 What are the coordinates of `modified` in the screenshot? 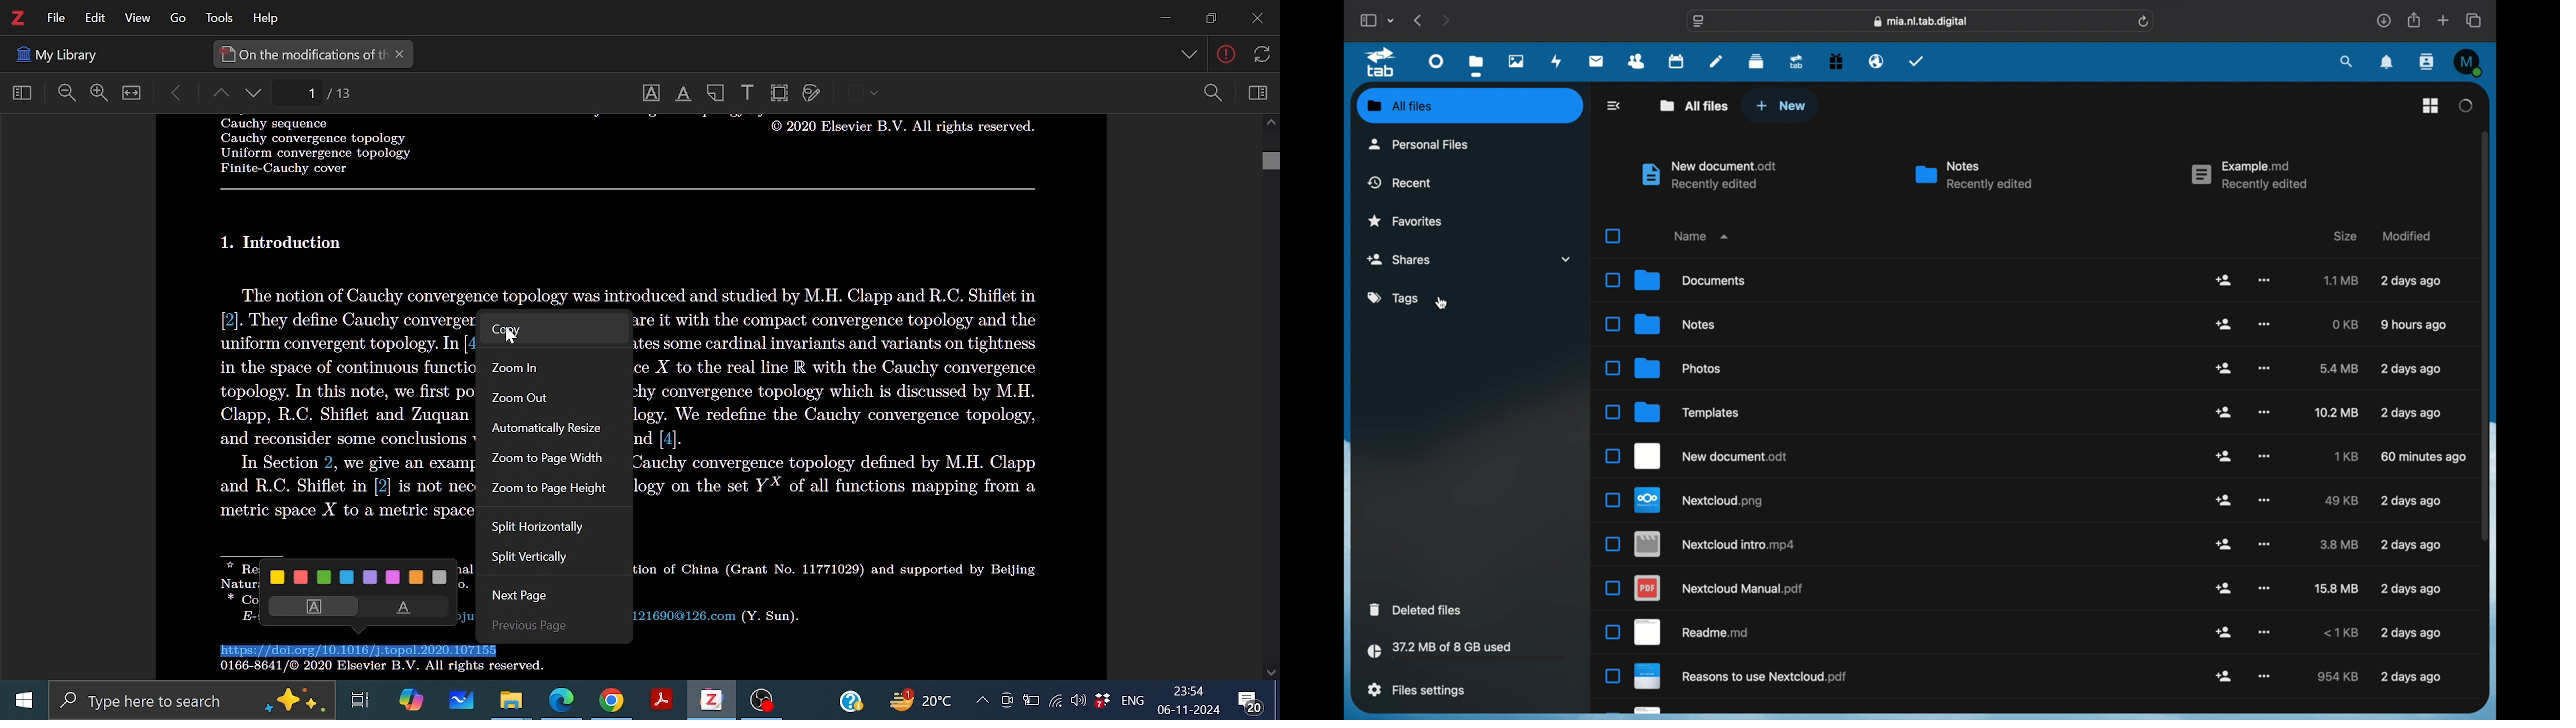 It's located at (2411, 589).